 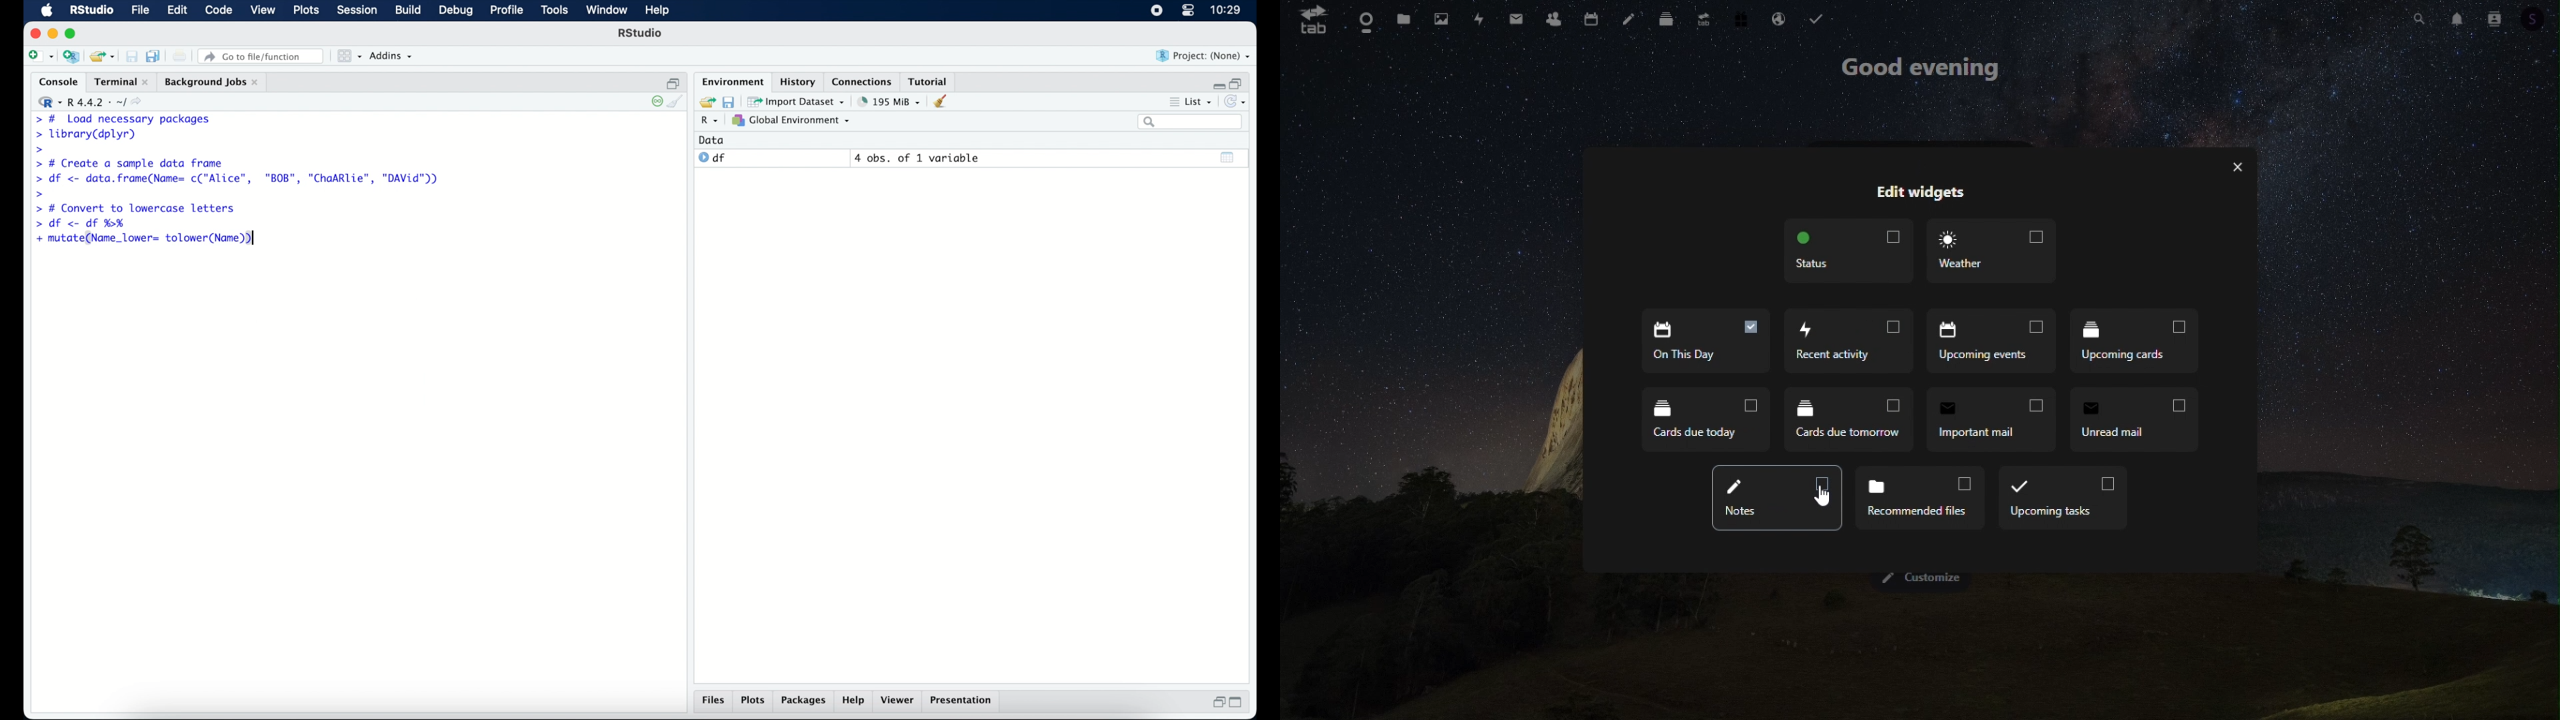 What do you see at coordinates (1708, 415) in the screenshot?
I see `Cards due tomorrow ` at bounding box center [1708, 415].